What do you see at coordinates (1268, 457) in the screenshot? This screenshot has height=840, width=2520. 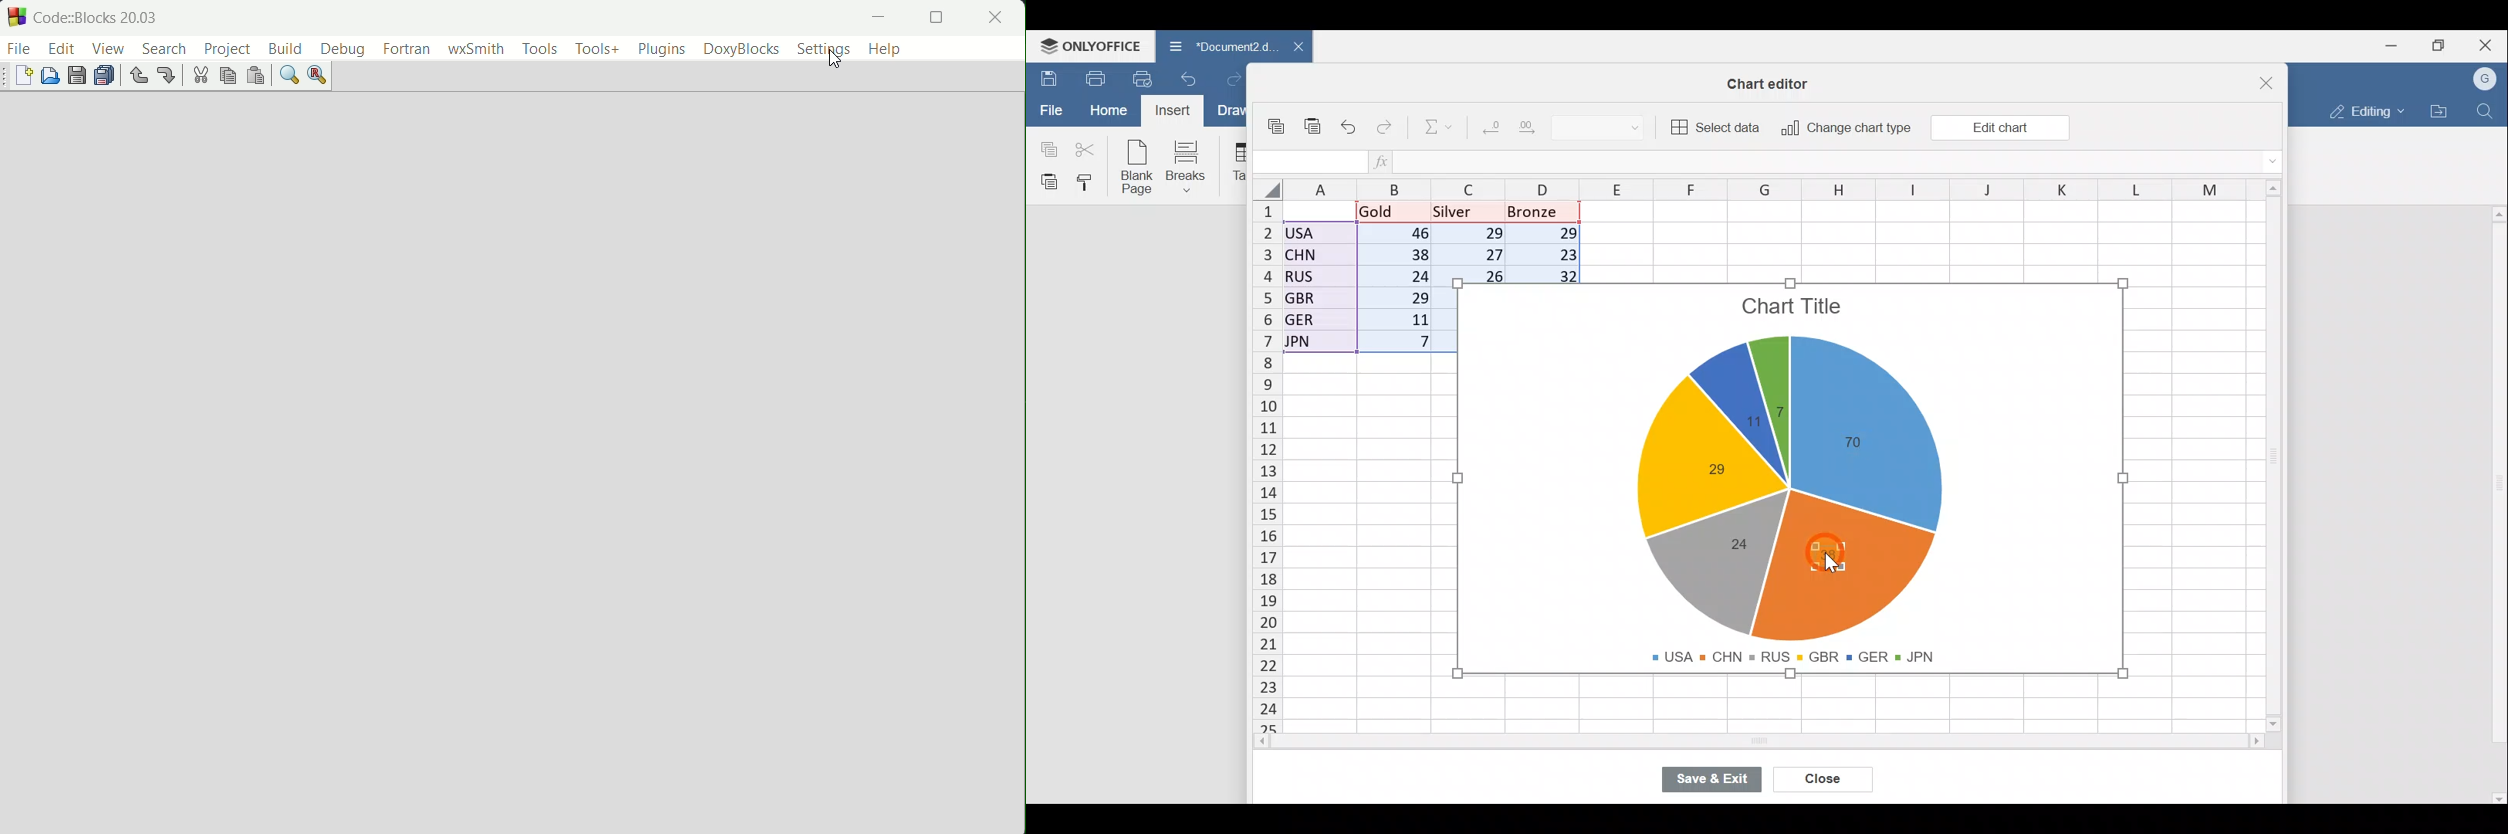 I see `Rows` at bounding box center [1268, 457].